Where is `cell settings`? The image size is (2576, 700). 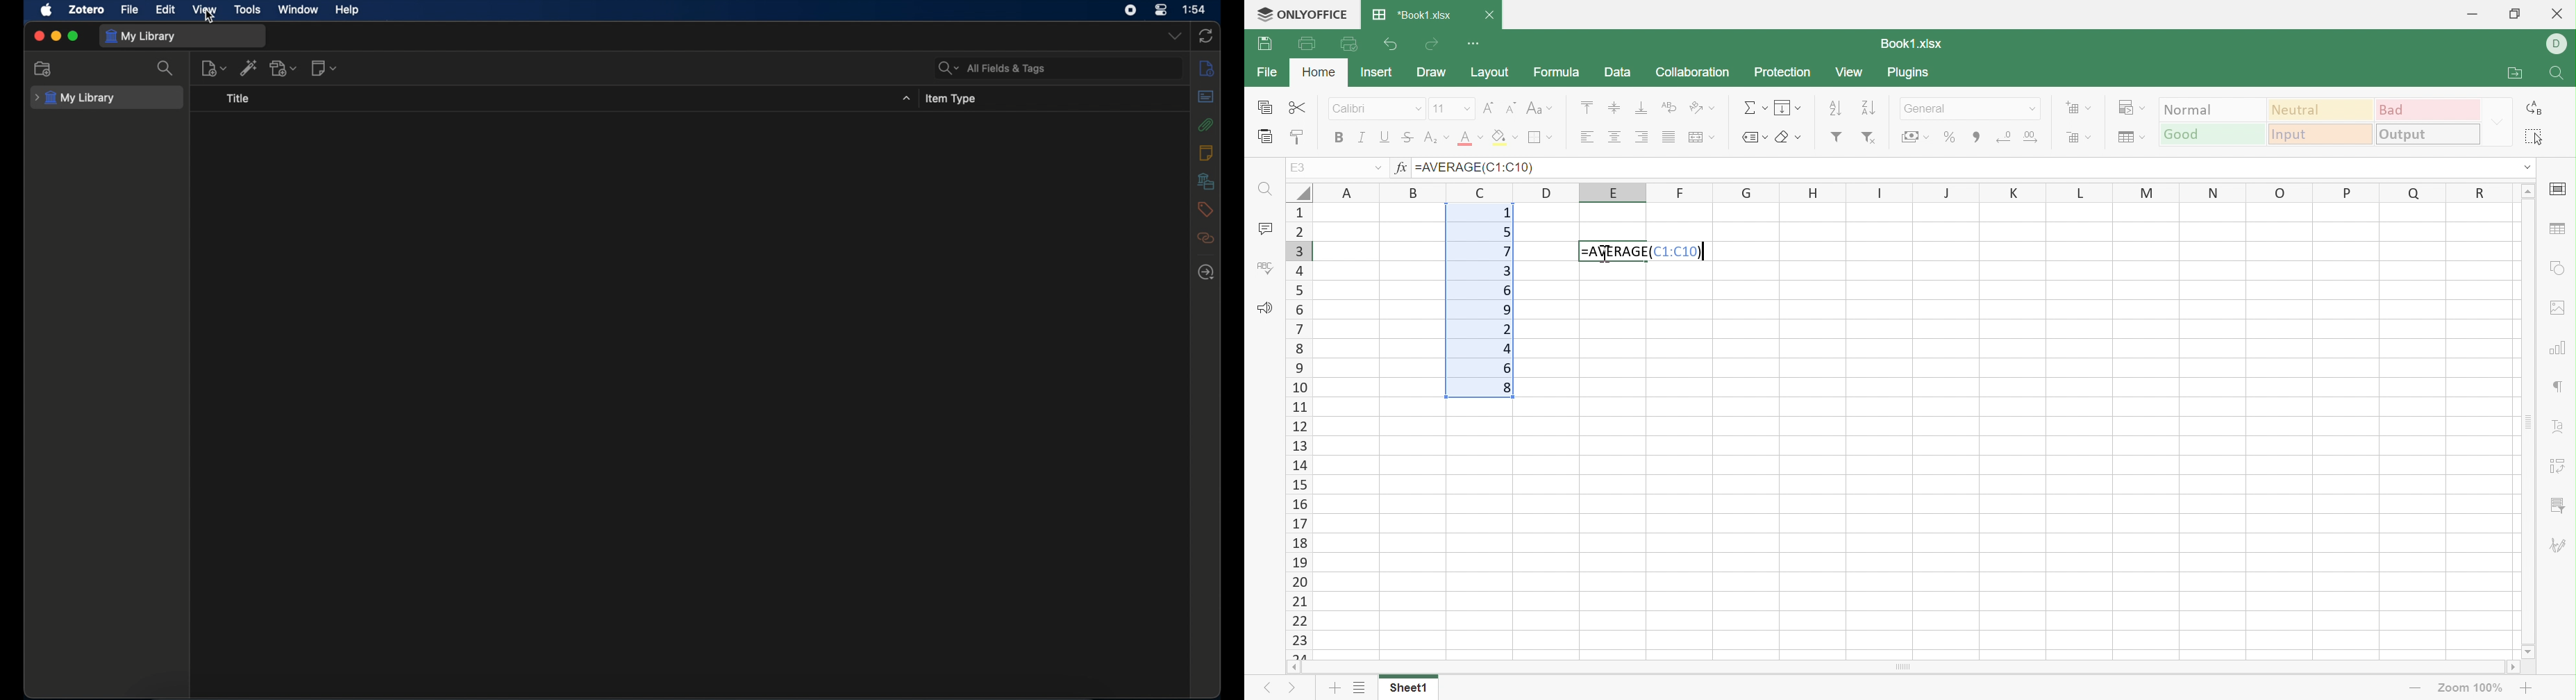
cell settings is located at coordinates (2560, 190).